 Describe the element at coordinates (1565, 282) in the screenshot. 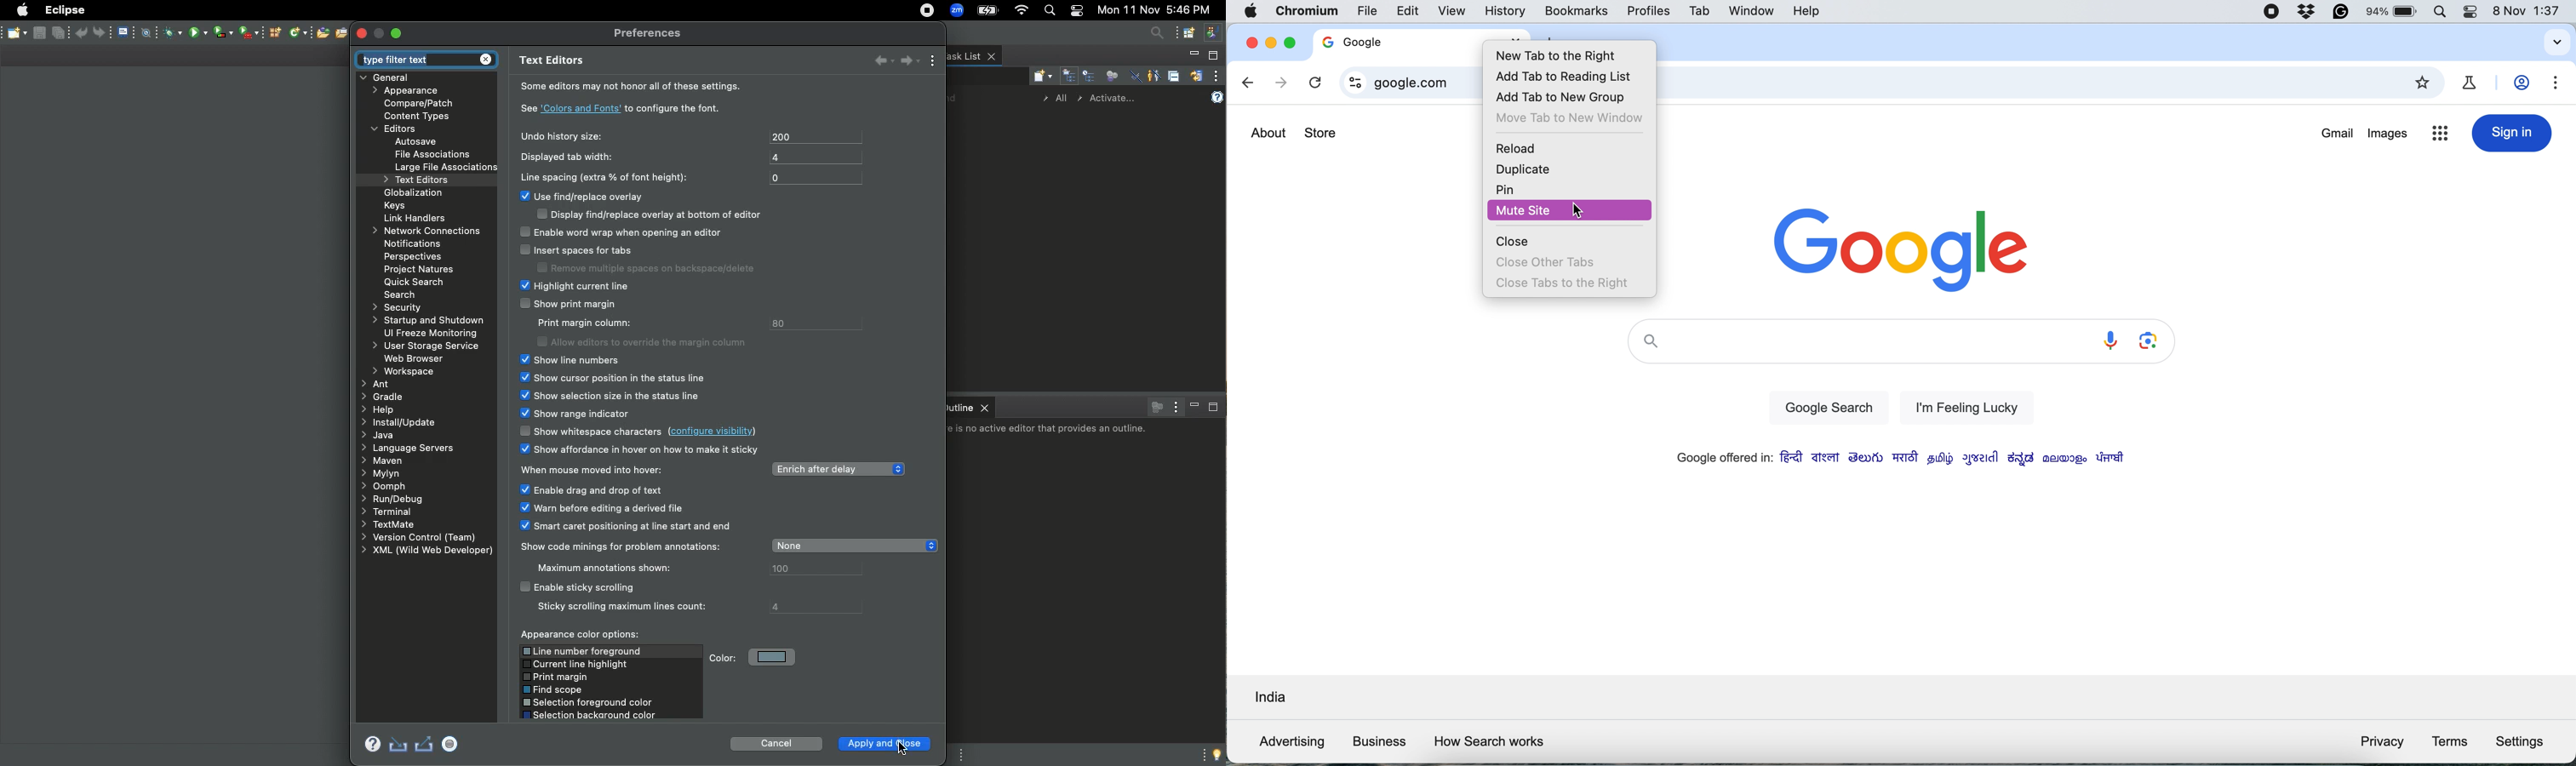

I see `close tabs to the right` at that location.